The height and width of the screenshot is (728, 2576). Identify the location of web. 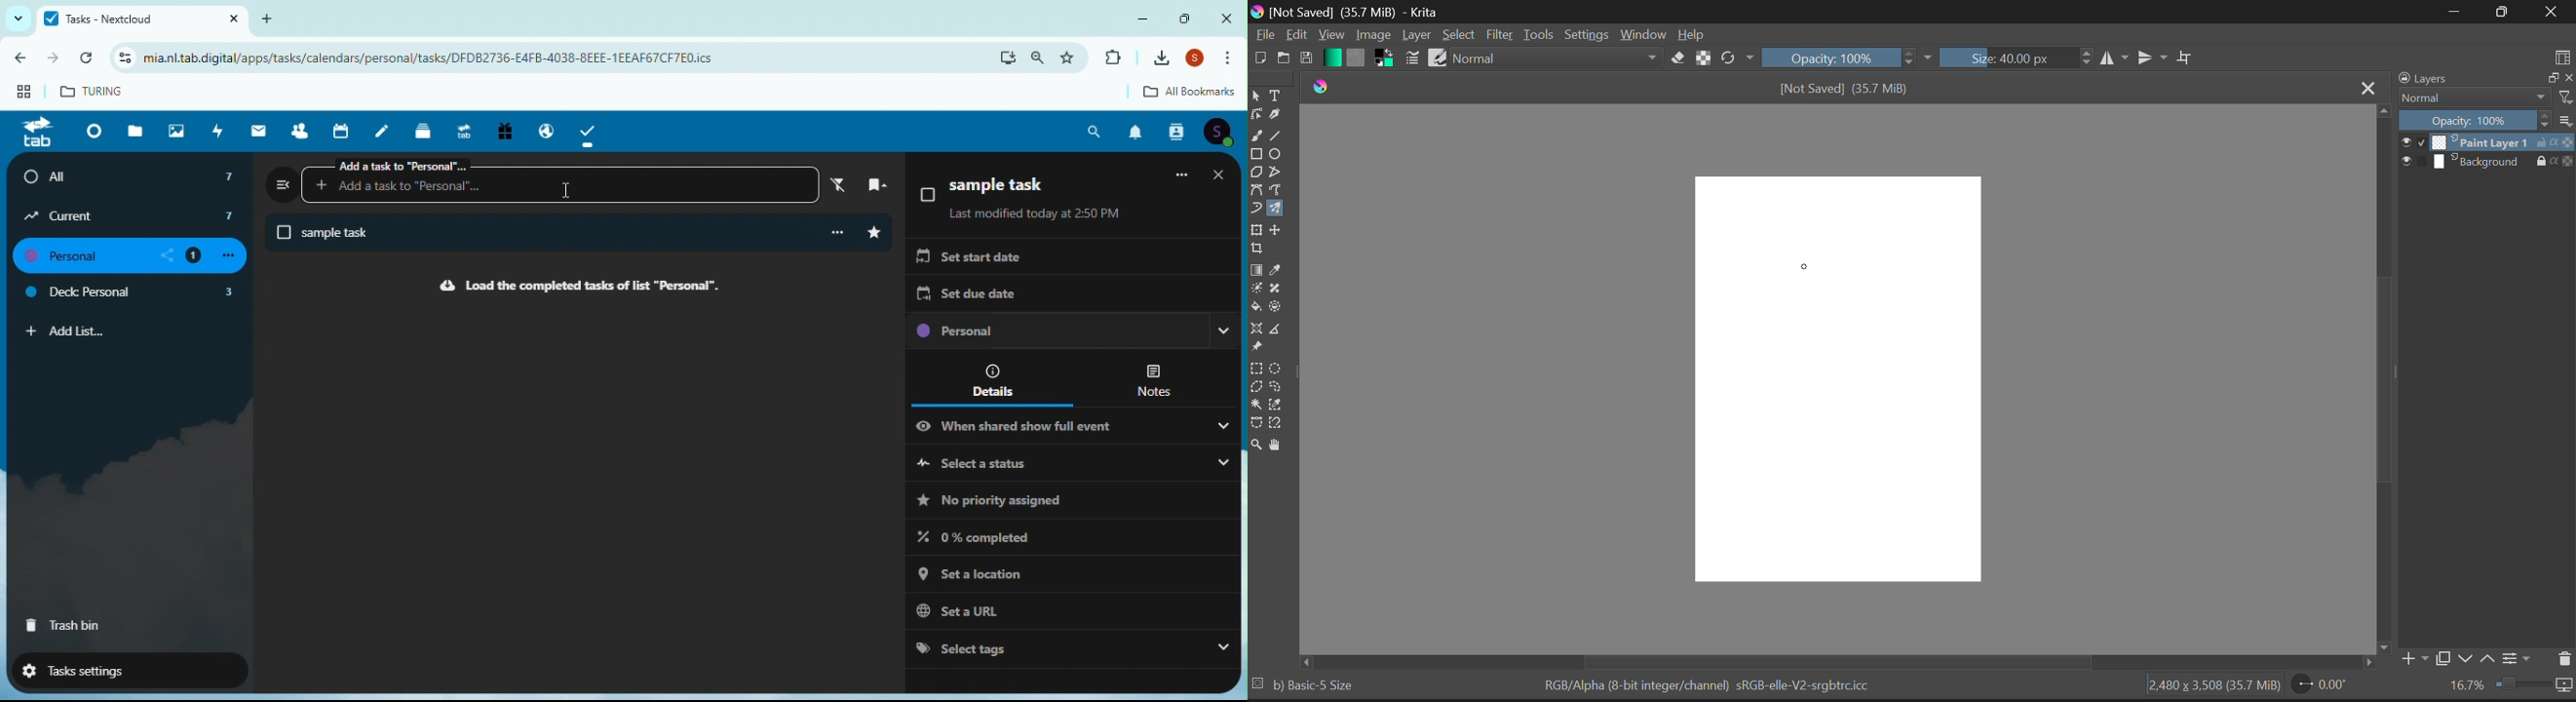
(20, 96).